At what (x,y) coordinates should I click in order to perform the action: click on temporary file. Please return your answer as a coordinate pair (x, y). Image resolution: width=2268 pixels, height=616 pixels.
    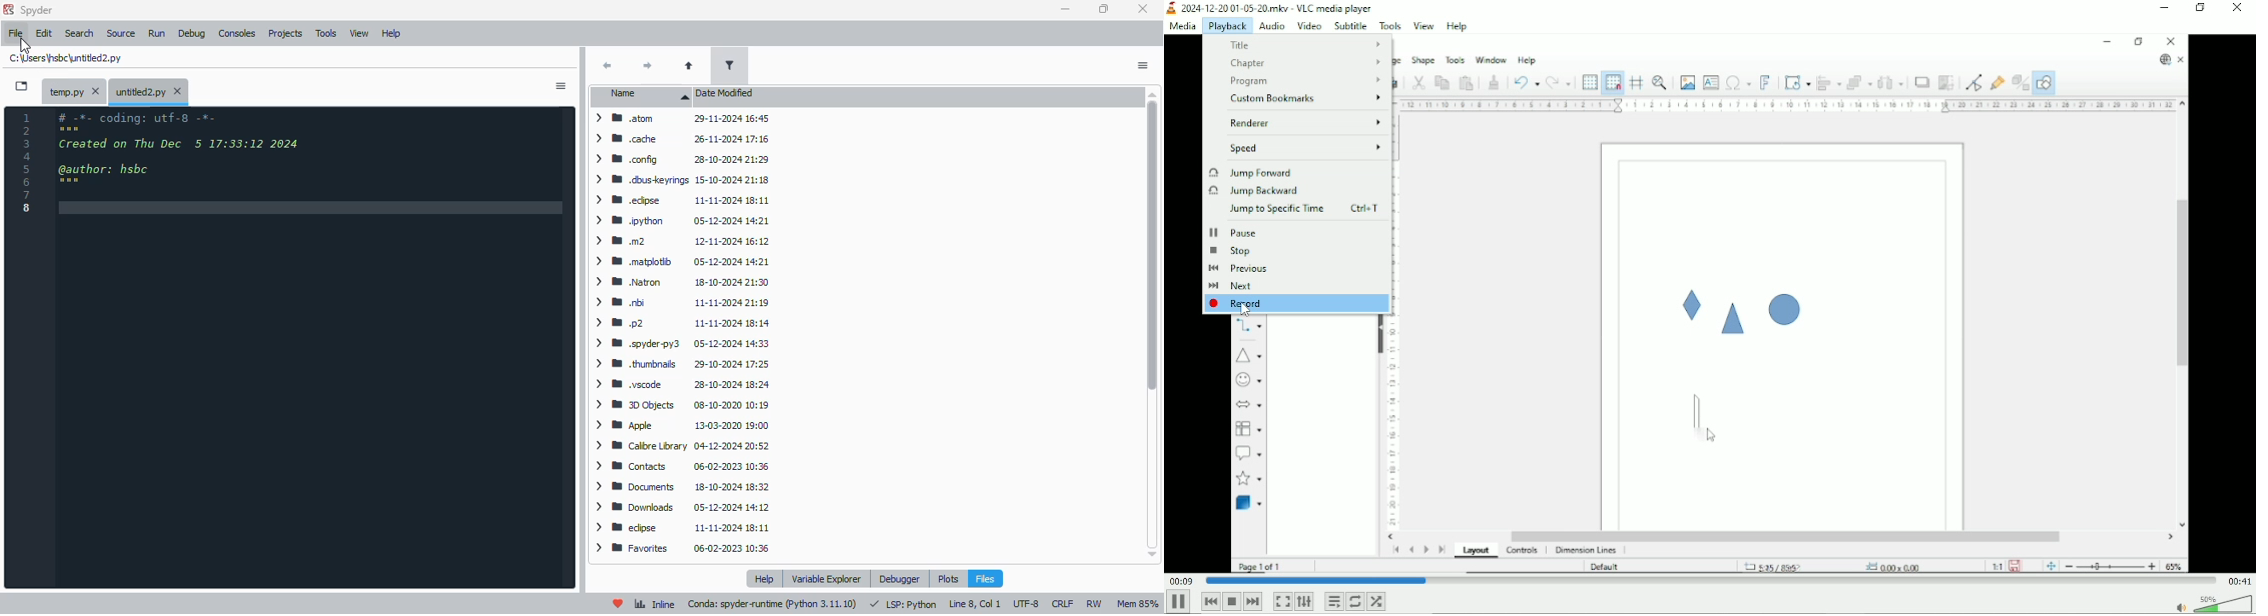
    Looking at the image, I should click on (65, 91).